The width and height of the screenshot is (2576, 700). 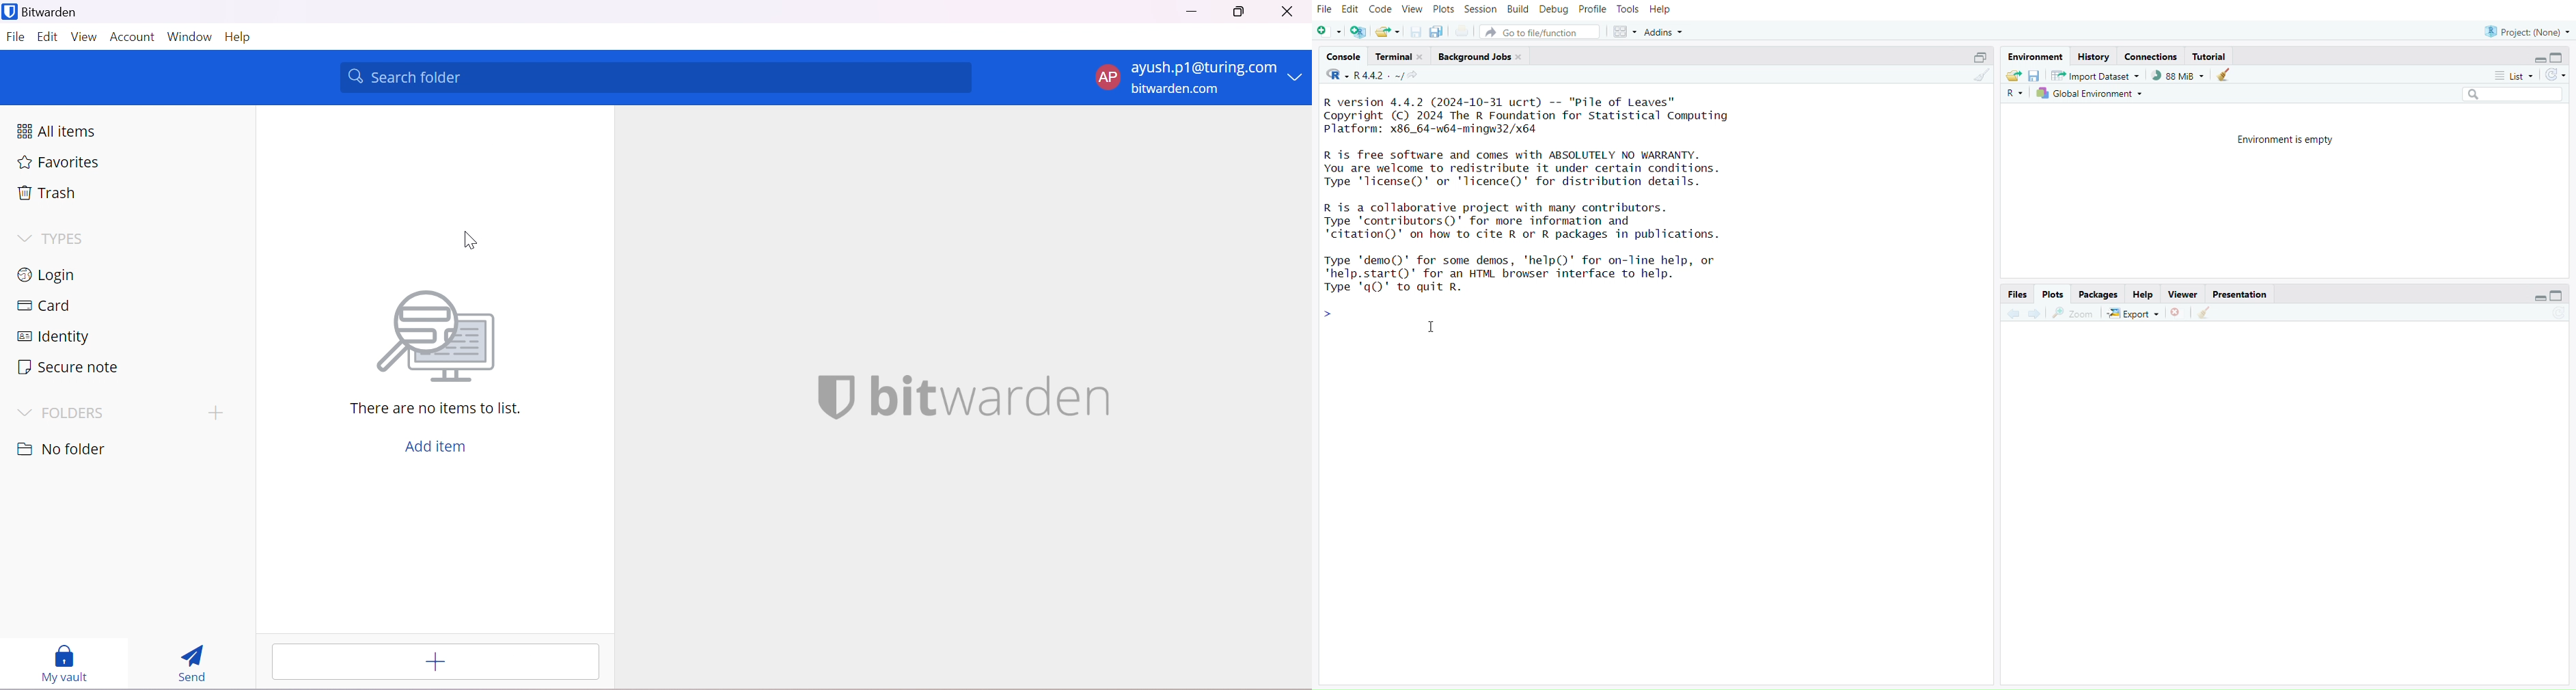 What do you see at coordinates (1344, 57) in the screenshot?
I see `console` at bounding box center [1344, 57].